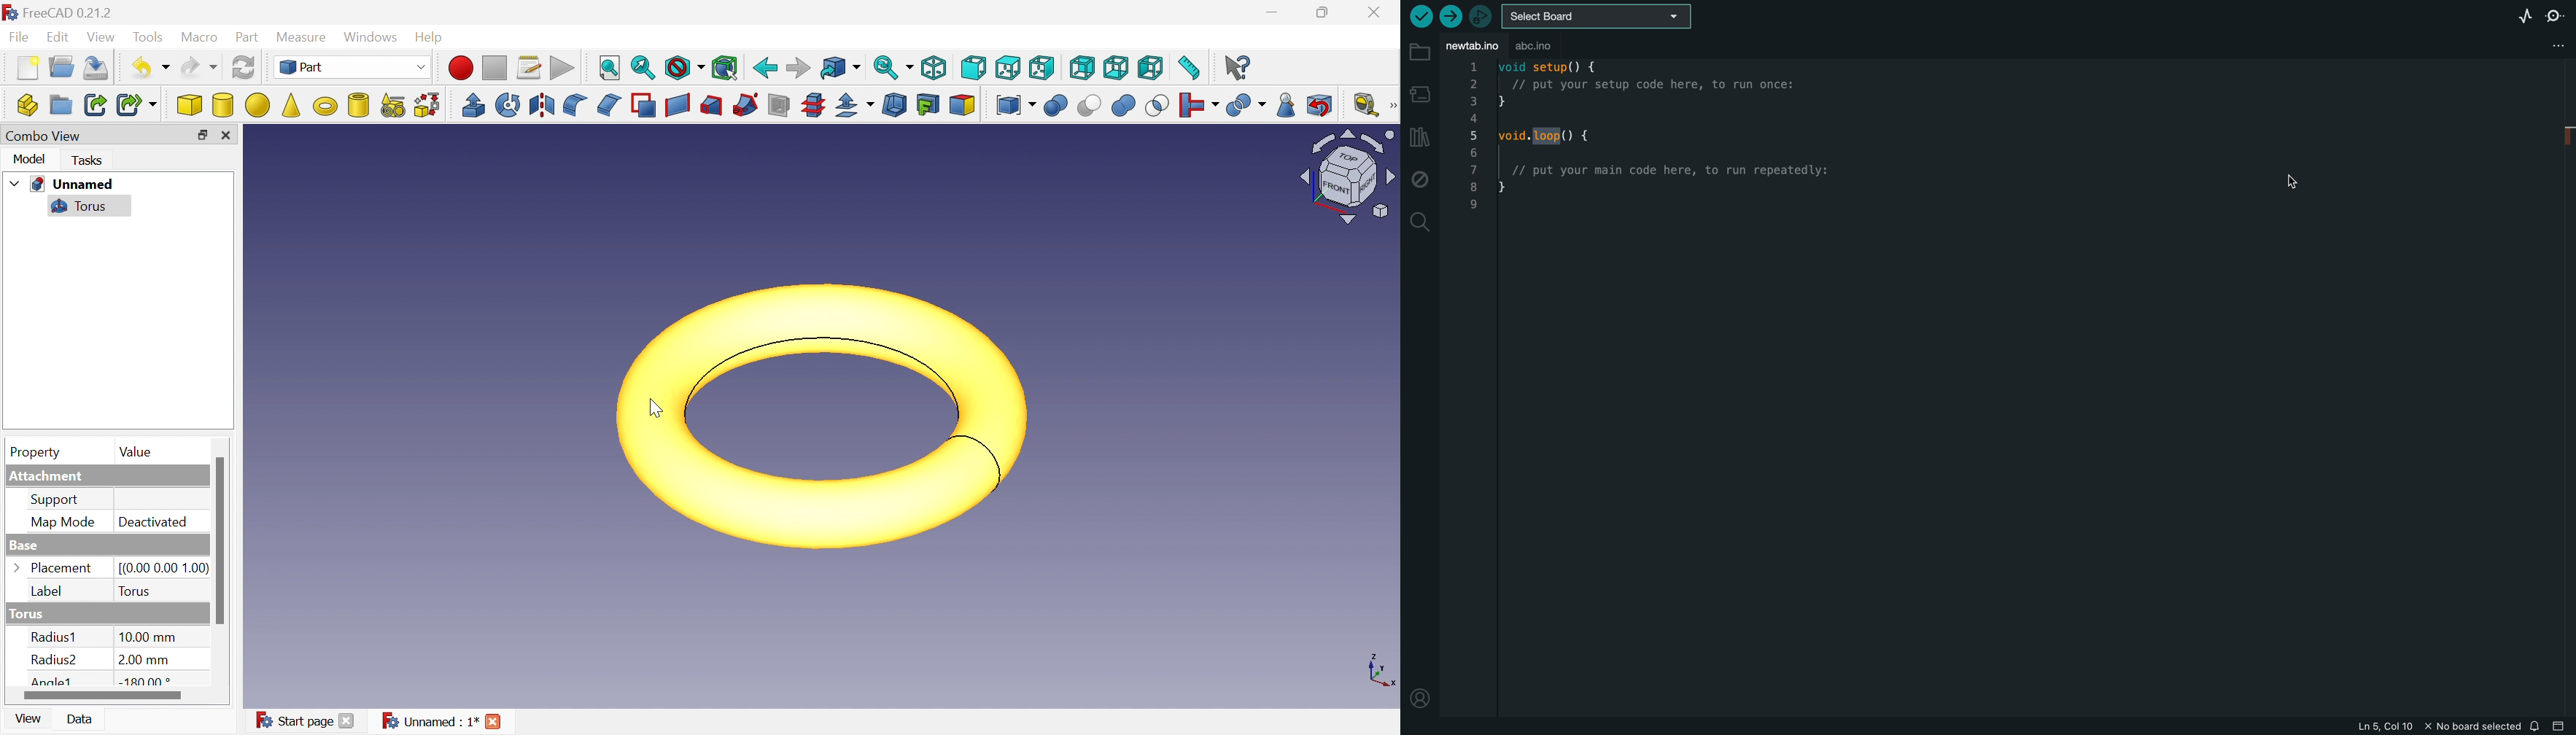 The height and width of the screenshot is (756, 2576). What do you see at coordinates (1419, 93) in the screenshot?
I see `board manager` at bounding box center [1419, 93].